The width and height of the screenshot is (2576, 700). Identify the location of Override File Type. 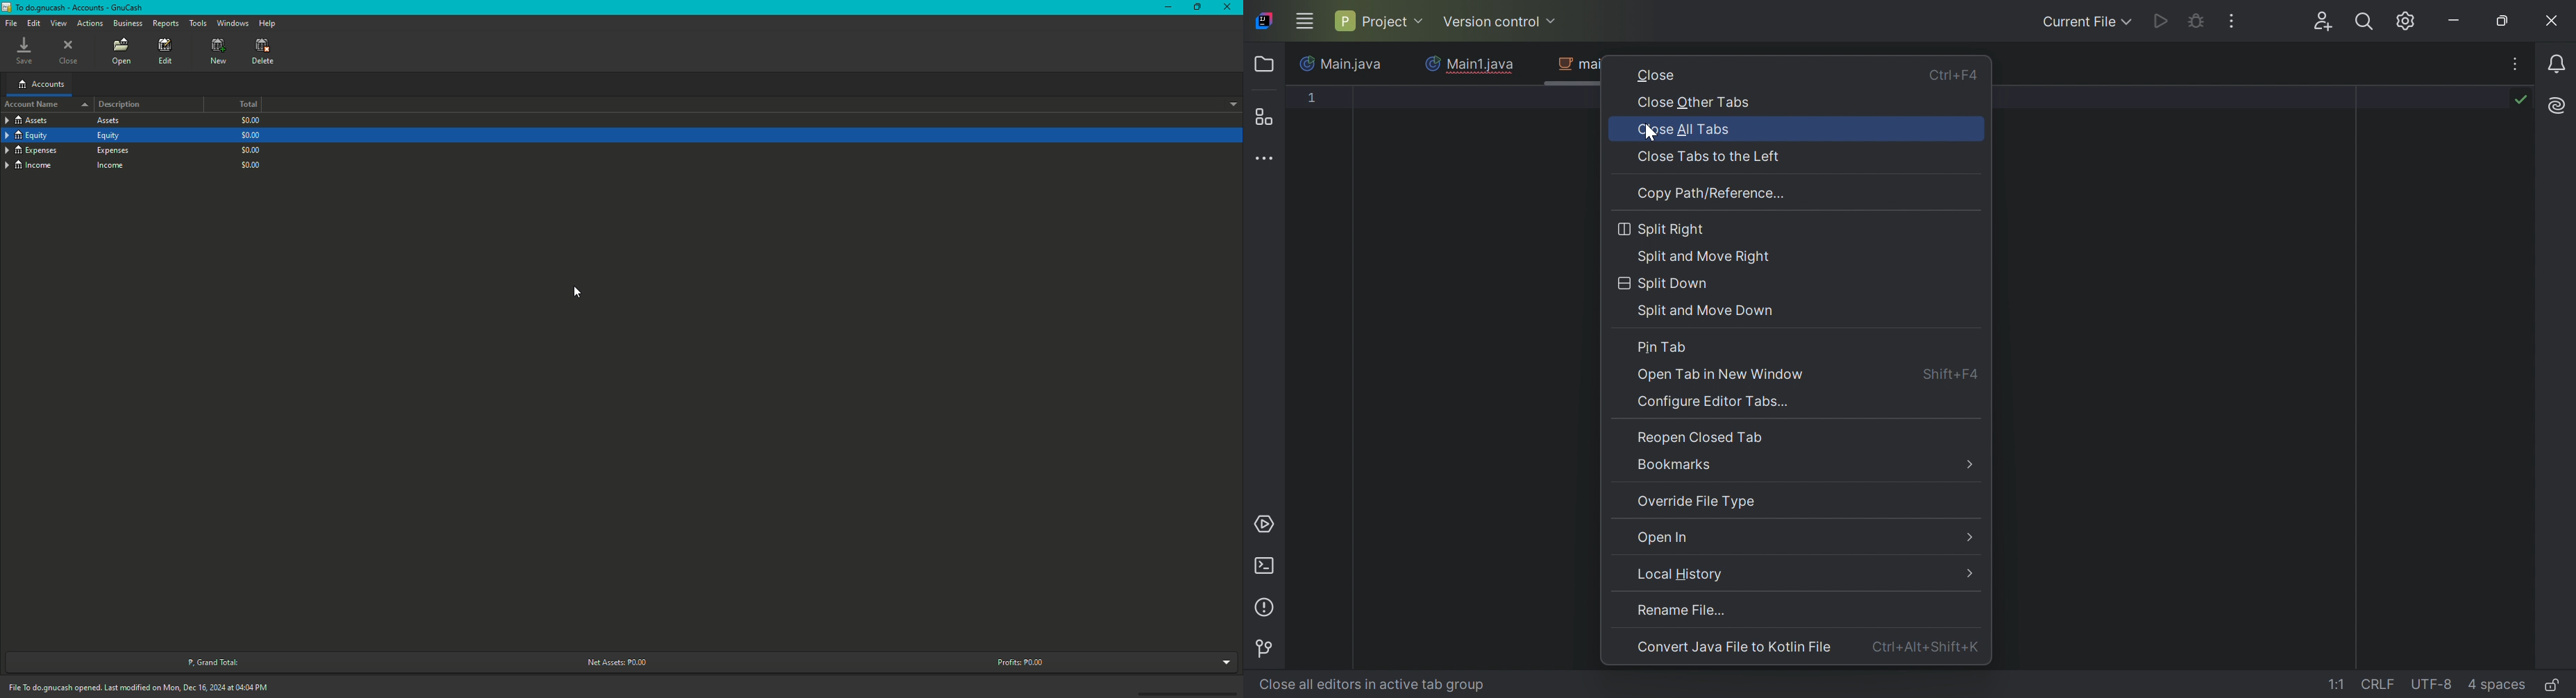
(1700, 502).